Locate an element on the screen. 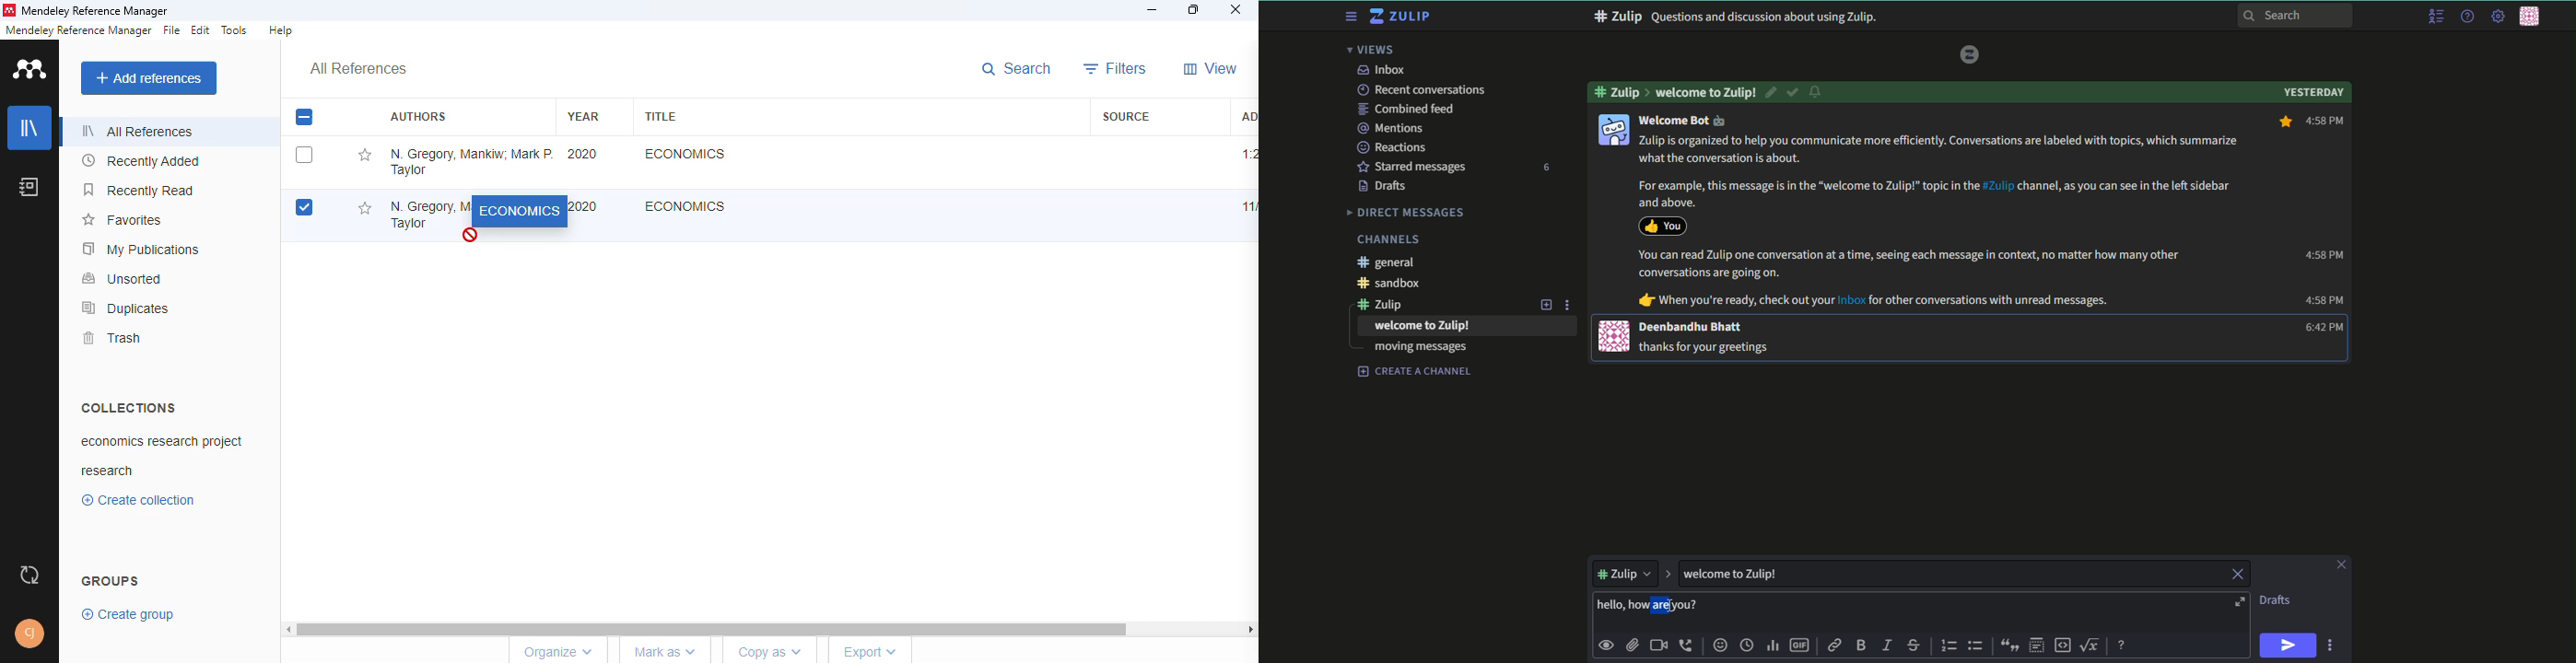  highlighted text is located at coordinates (1651, 606).